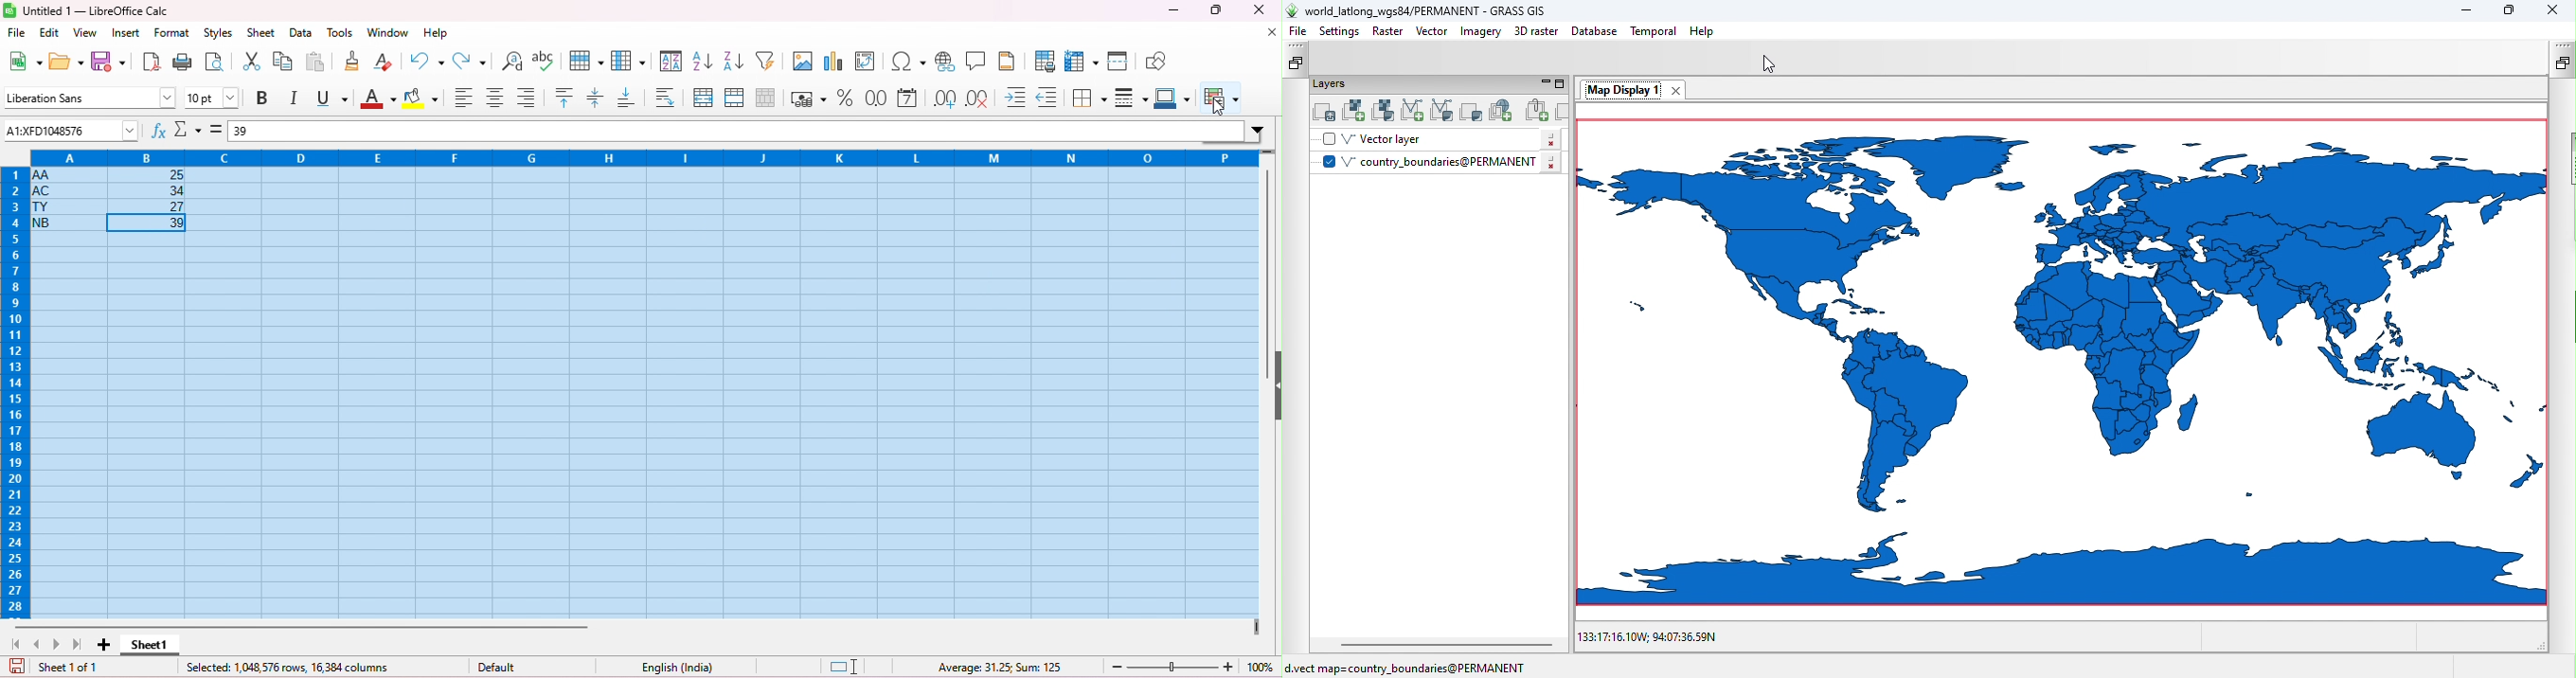 Image resolution: width=2576 pixels, height=700 pixels. What do you see at coordinates (1223, 107) in the screenshot?
I see `cursor movement` at bounding box center [1223, 107].